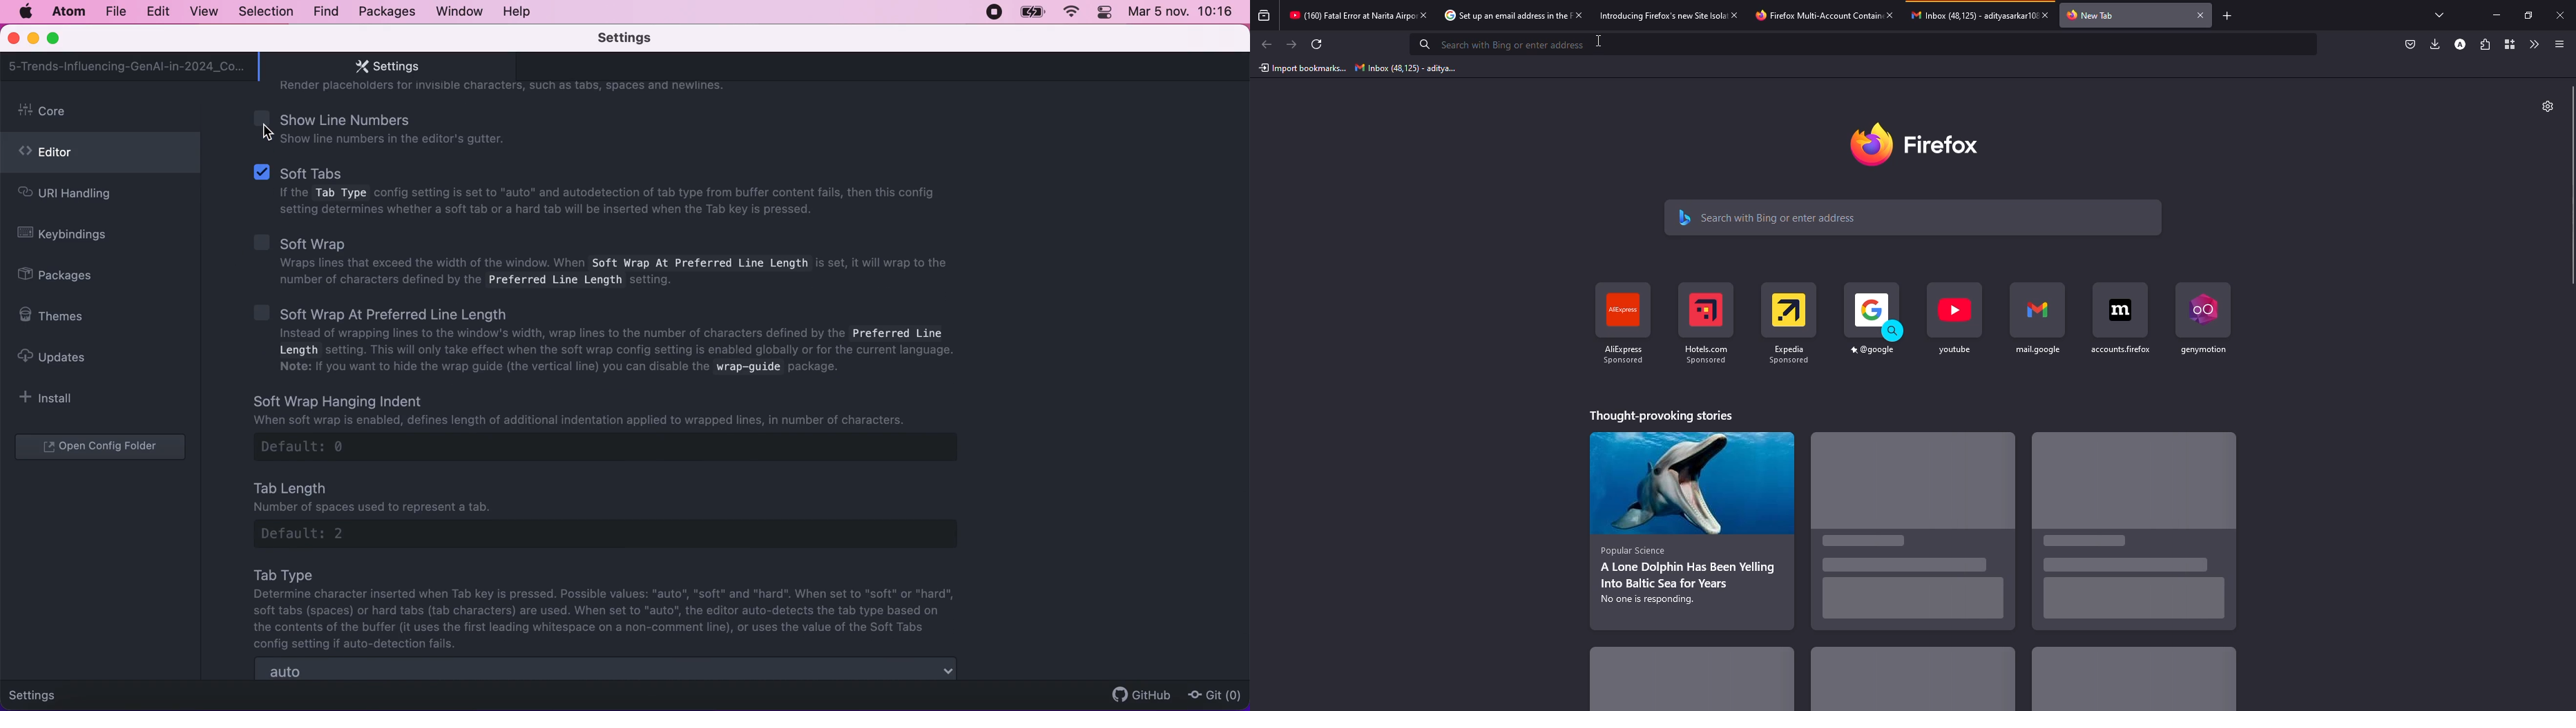 Image resolution: width=2576 pixels, height=728 pixels. Describe the element at coordinates (520, 11) in the screenshot. I see `help` at that location.